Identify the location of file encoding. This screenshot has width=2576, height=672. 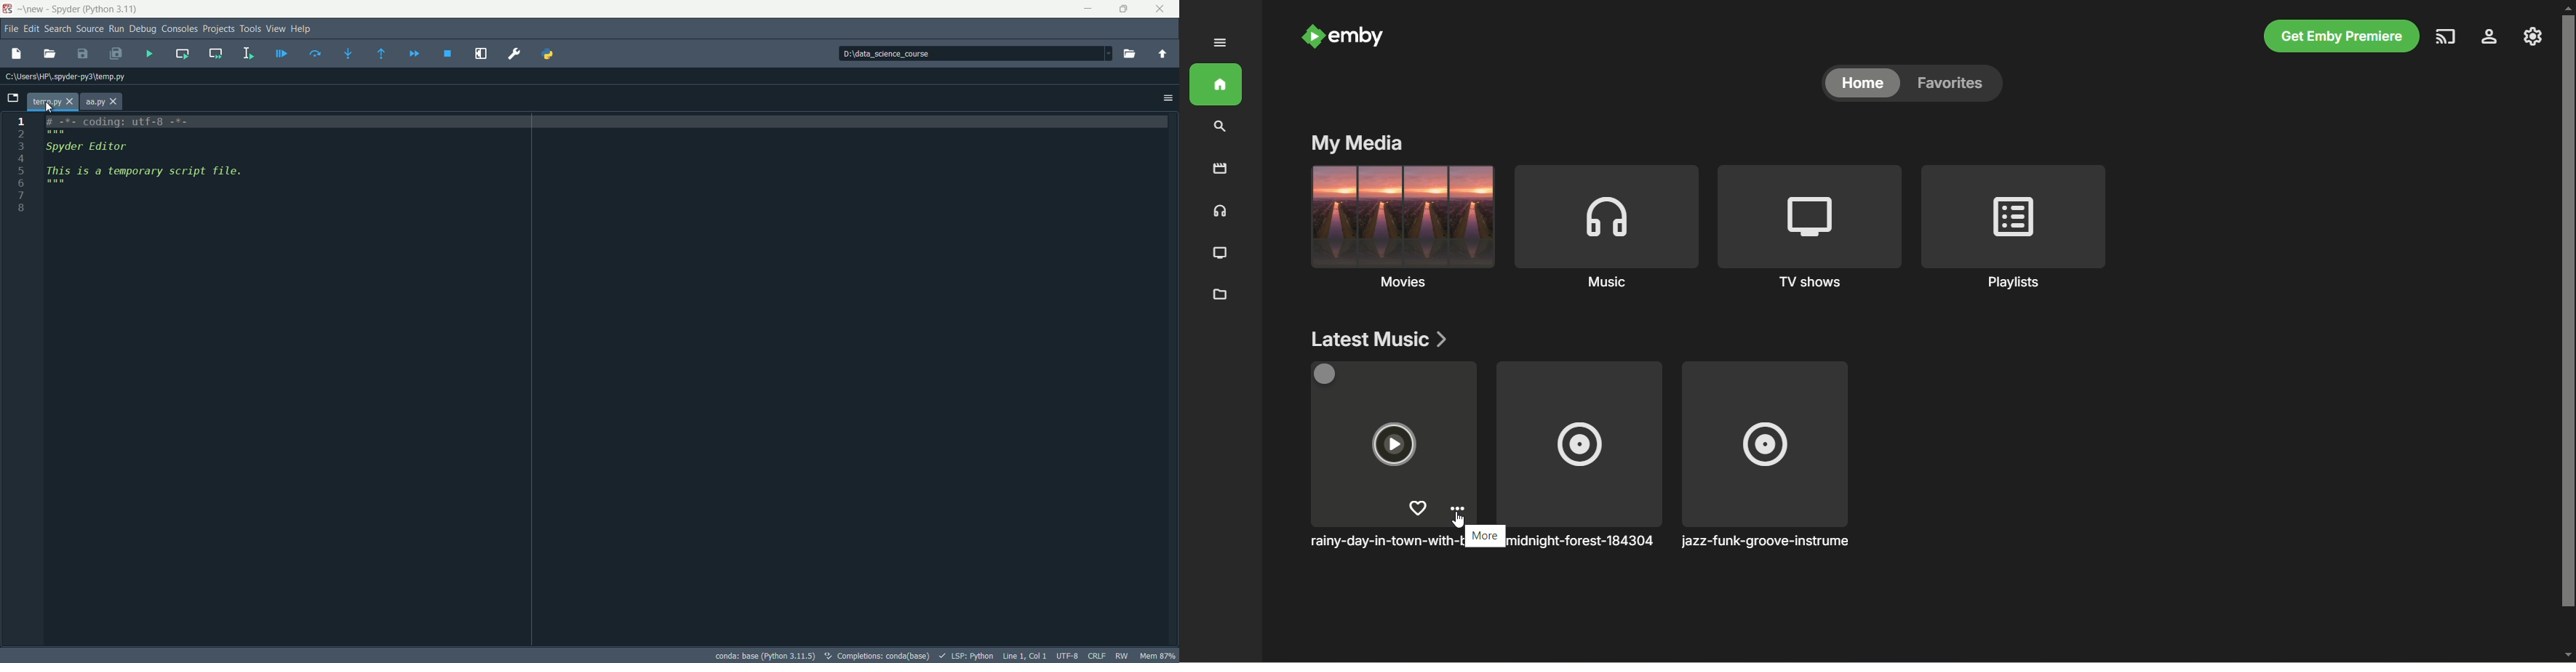
(1068, 656).